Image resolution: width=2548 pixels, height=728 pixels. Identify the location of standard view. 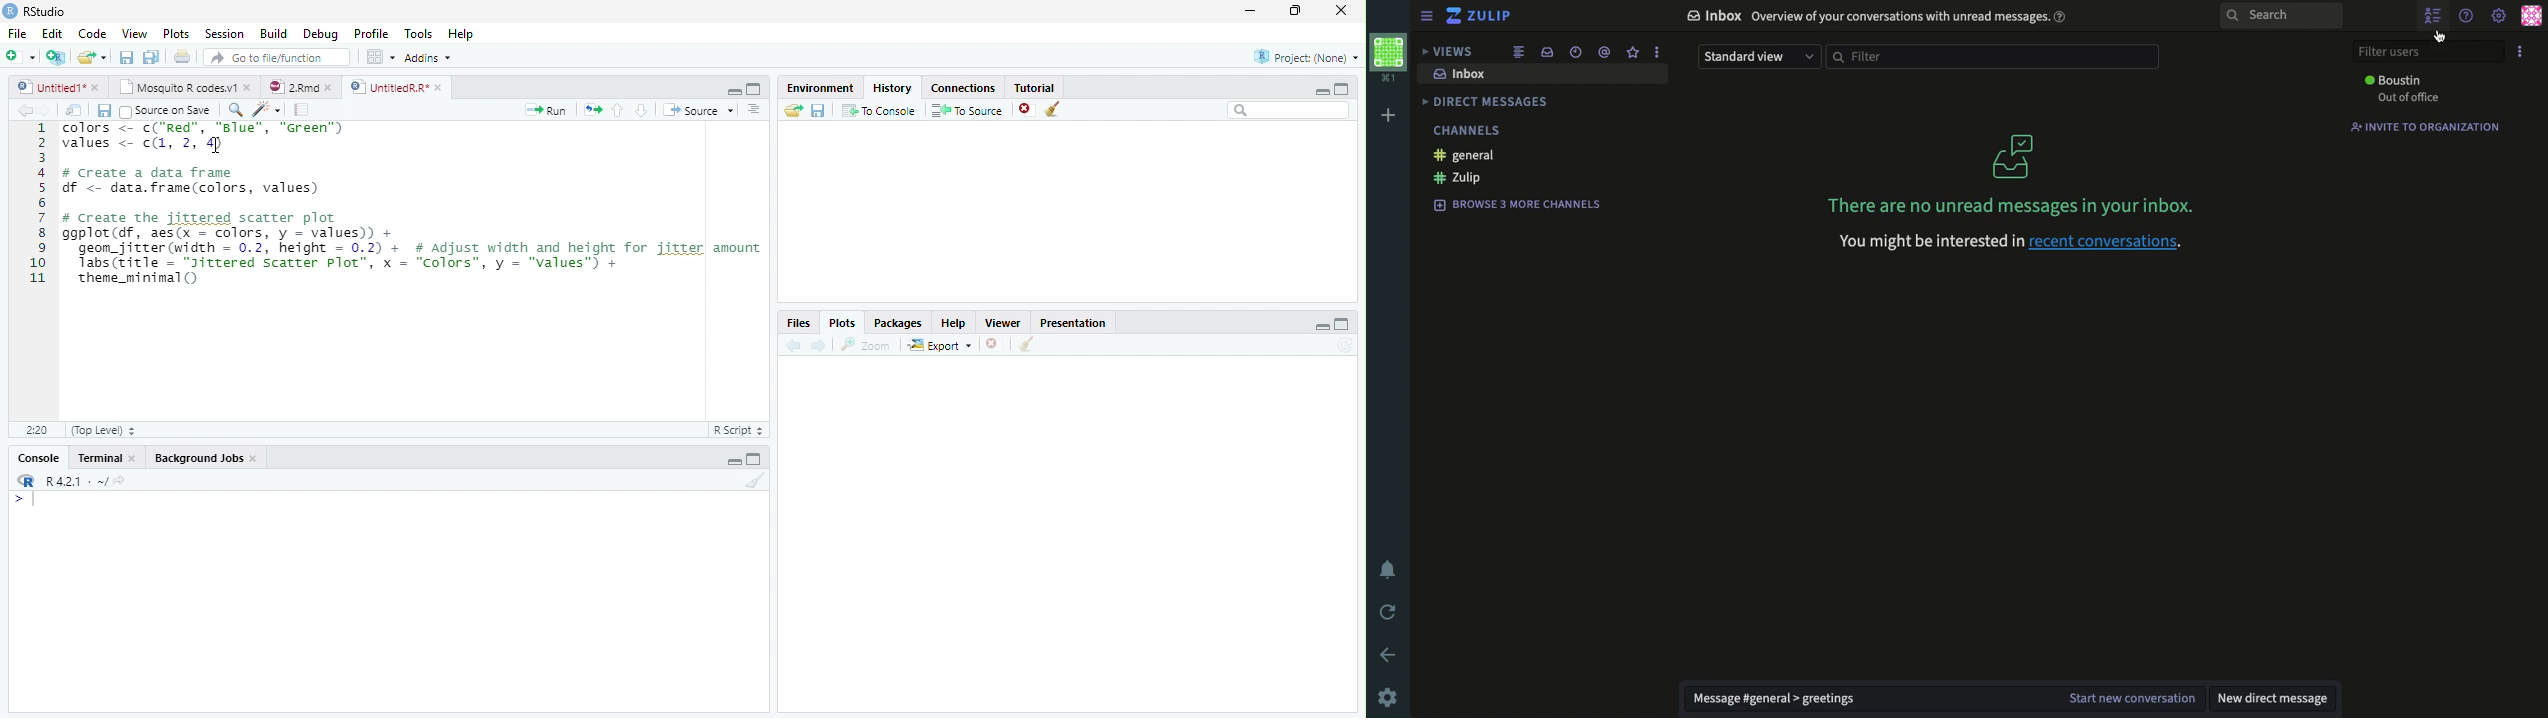
(1759, 58).